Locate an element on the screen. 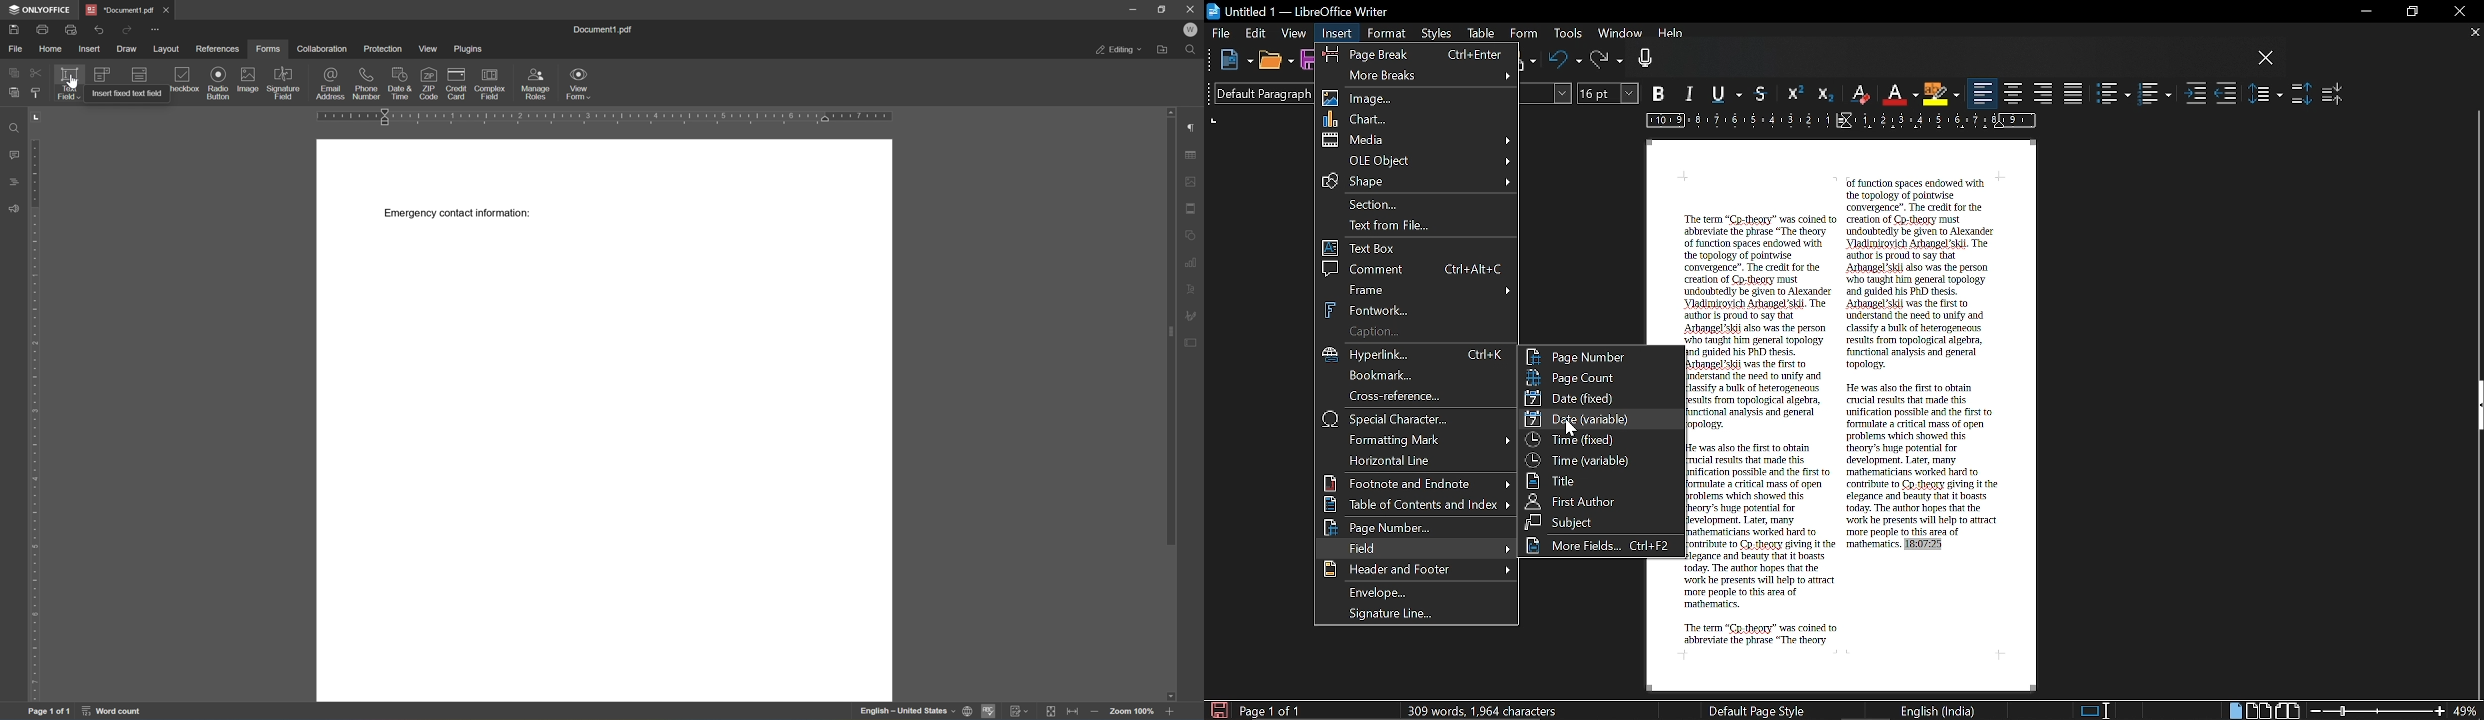 The image size is (2492, 728). Fontwork is located at coordinates (1419, 309).